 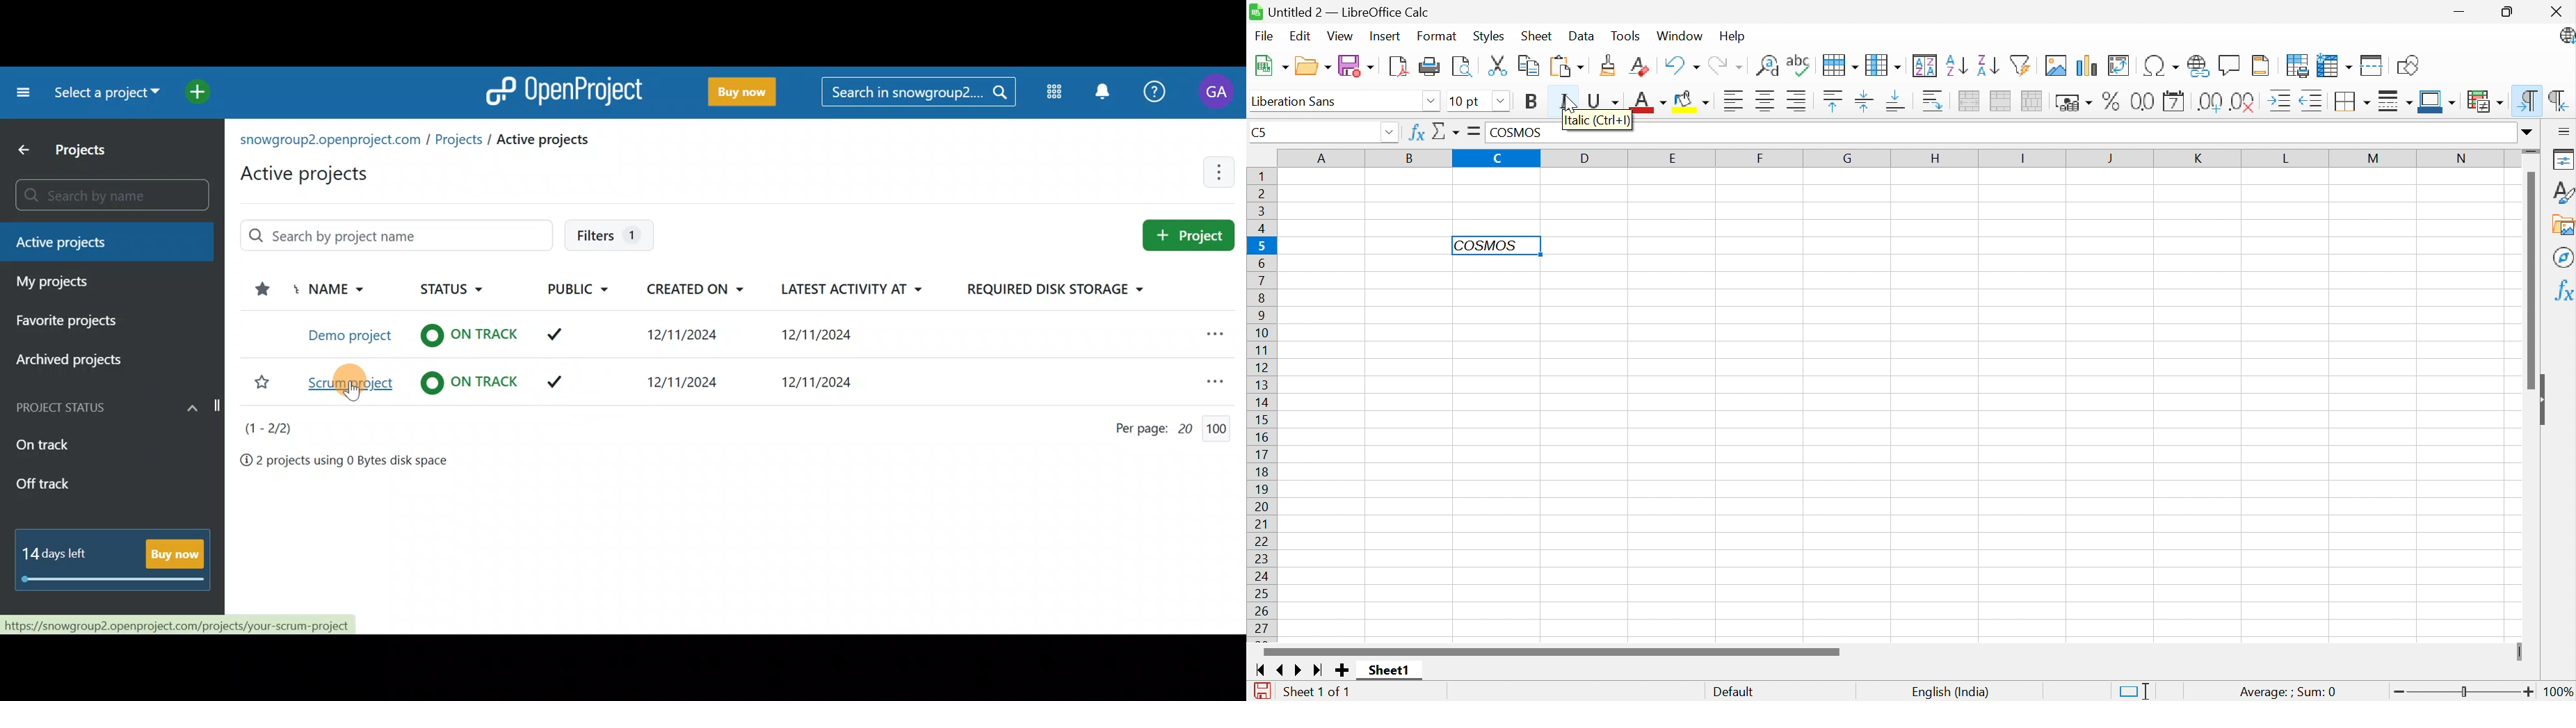 I want to click on Merge and center or unmerge cells depending on the current toggle state, so click(x=1967, y=102).